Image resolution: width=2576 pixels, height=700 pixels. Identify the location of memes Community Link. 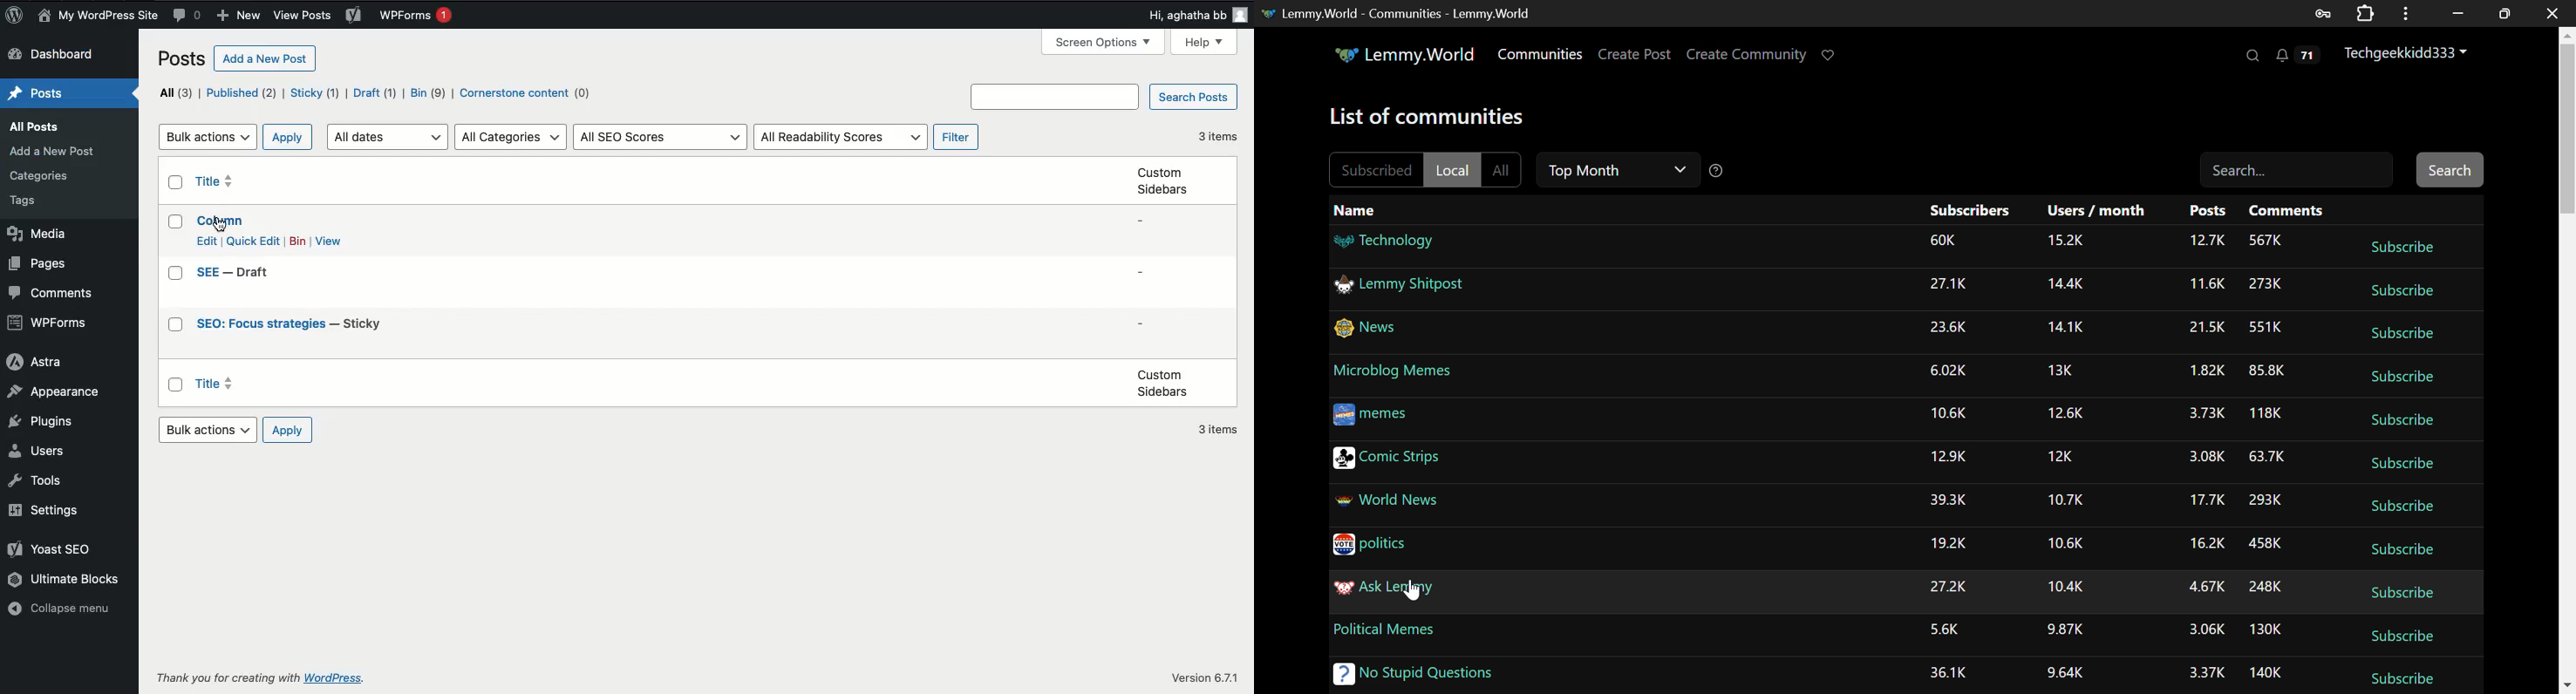
(1370, 415).